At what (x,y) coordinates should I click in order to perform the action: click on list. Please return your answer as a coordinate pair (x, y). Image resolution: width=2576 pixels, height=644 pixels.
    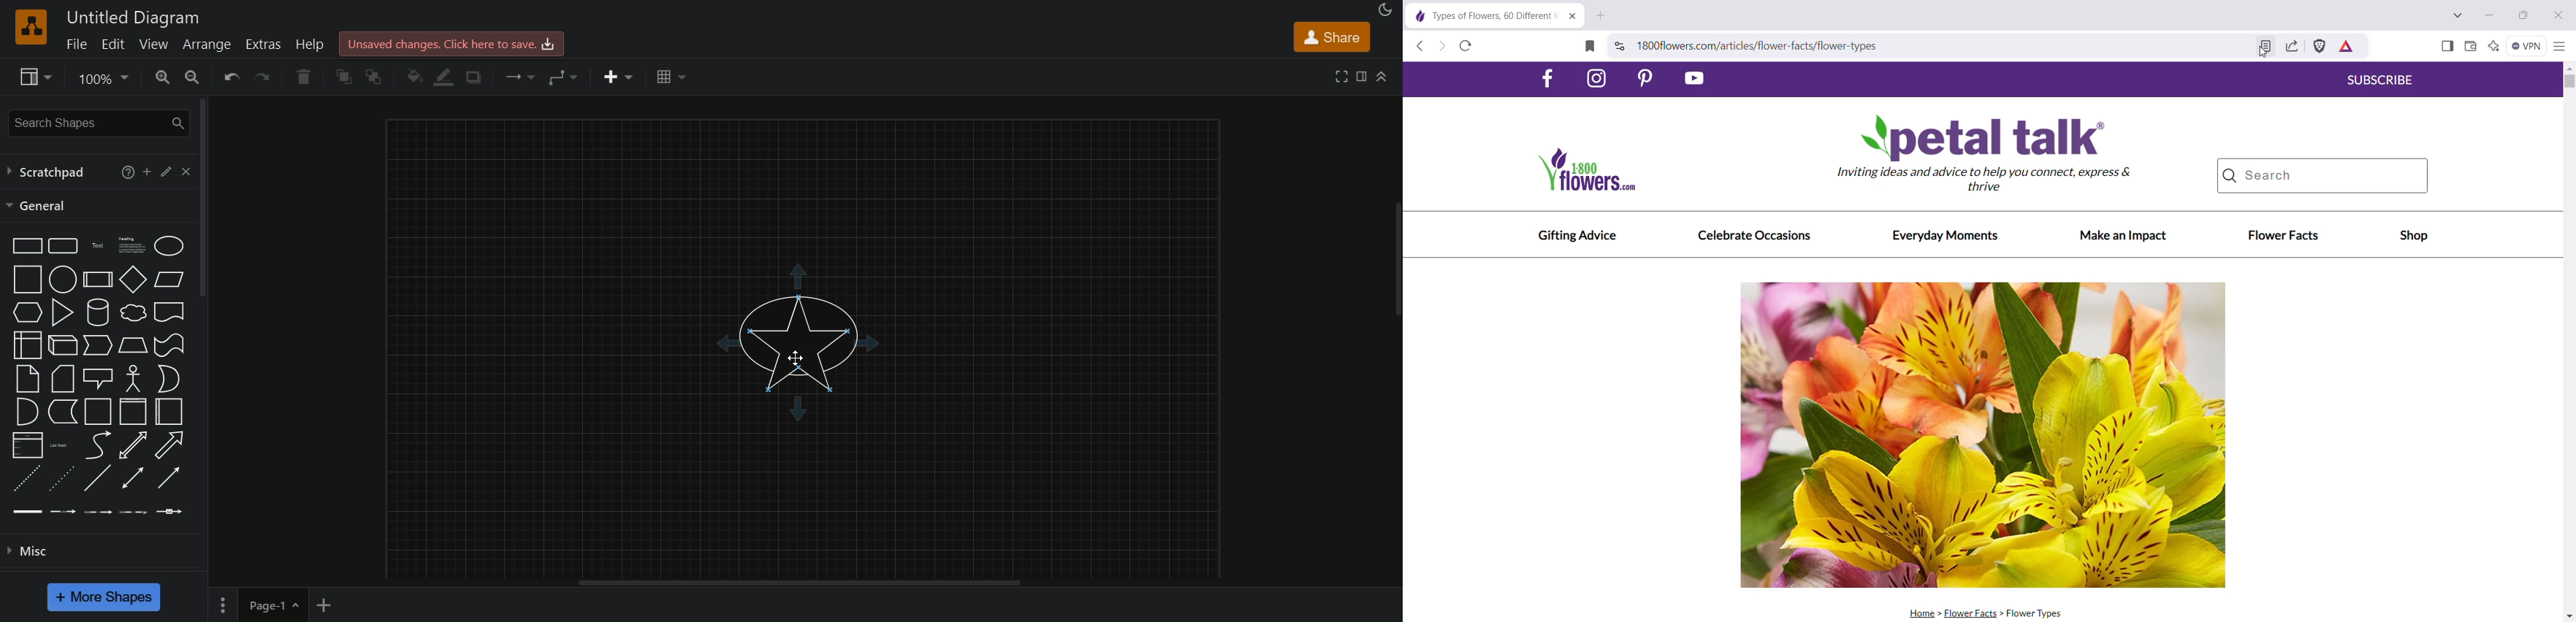
    Looking at the image, I should click on (28, 445).